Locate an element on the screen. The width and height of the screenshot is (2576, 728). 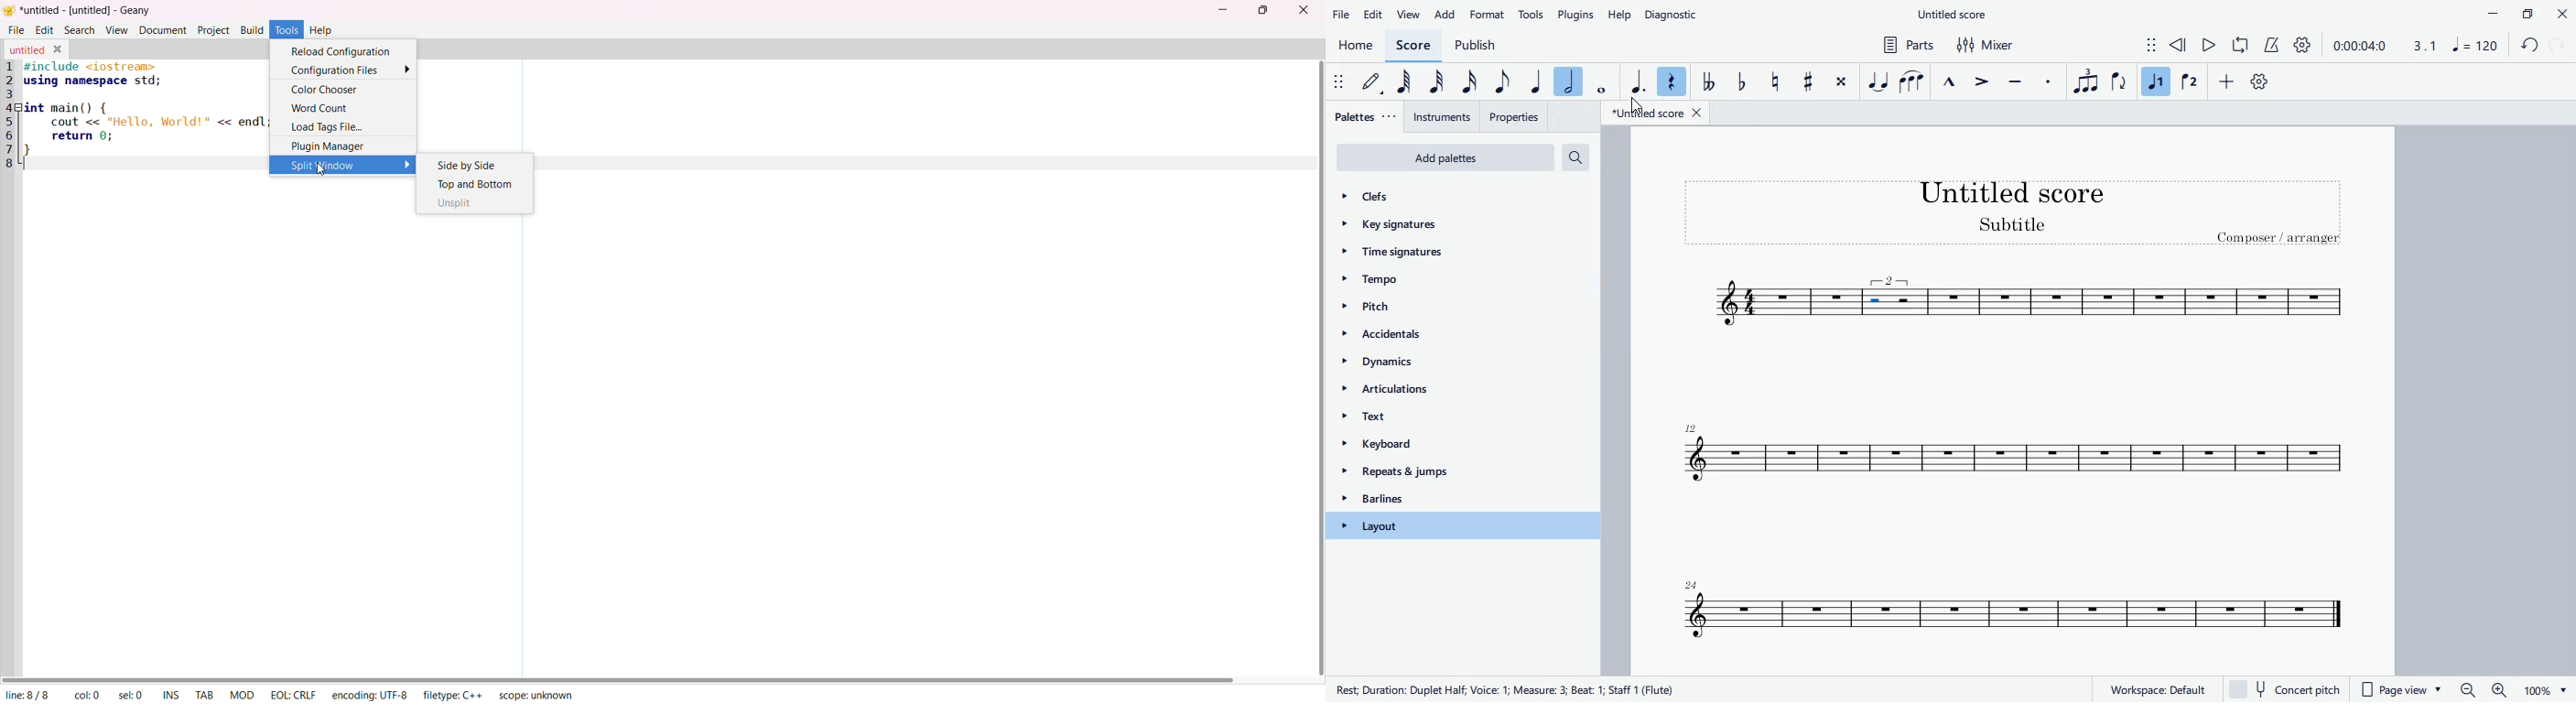
mixer is located at coordinates (1987, 46).